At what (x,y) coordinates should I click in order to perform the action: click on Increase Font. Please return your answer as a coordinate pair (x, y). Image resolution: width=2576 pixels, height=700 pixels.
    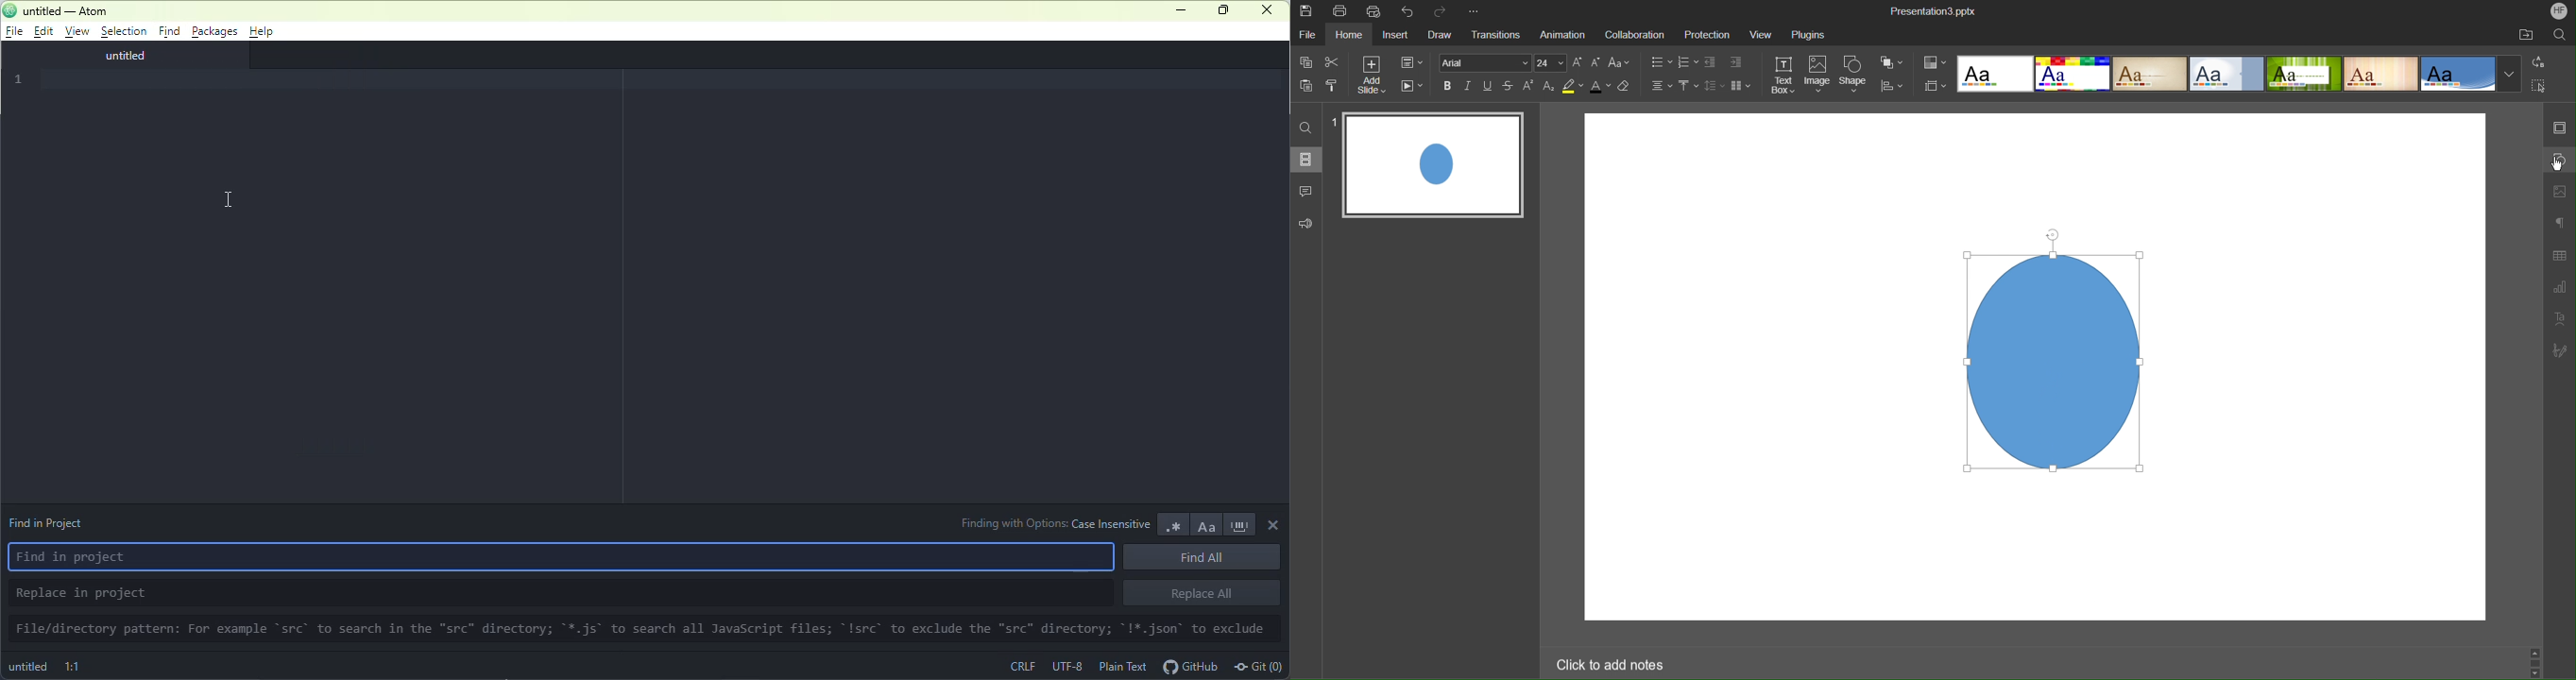
    Looking at the image, I should click on (1579, 63).